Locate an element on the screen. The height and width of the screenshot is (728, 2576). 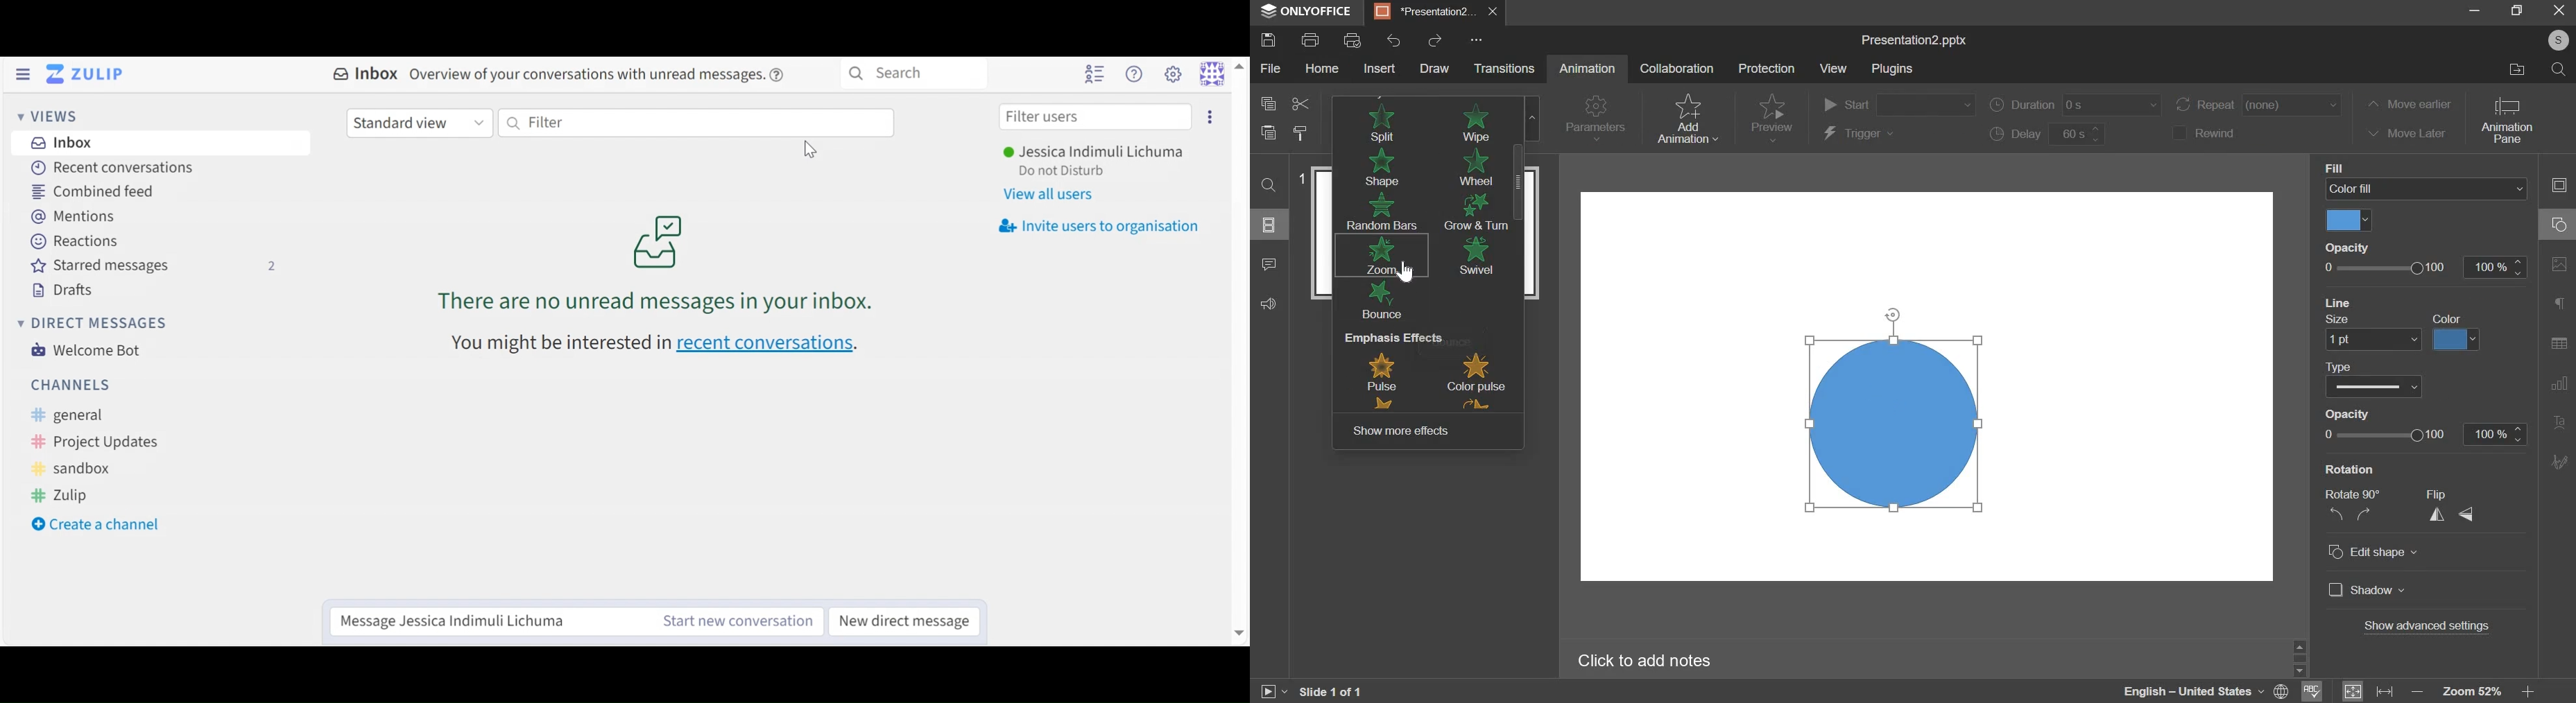
find is located at coordinates (1267, 185).